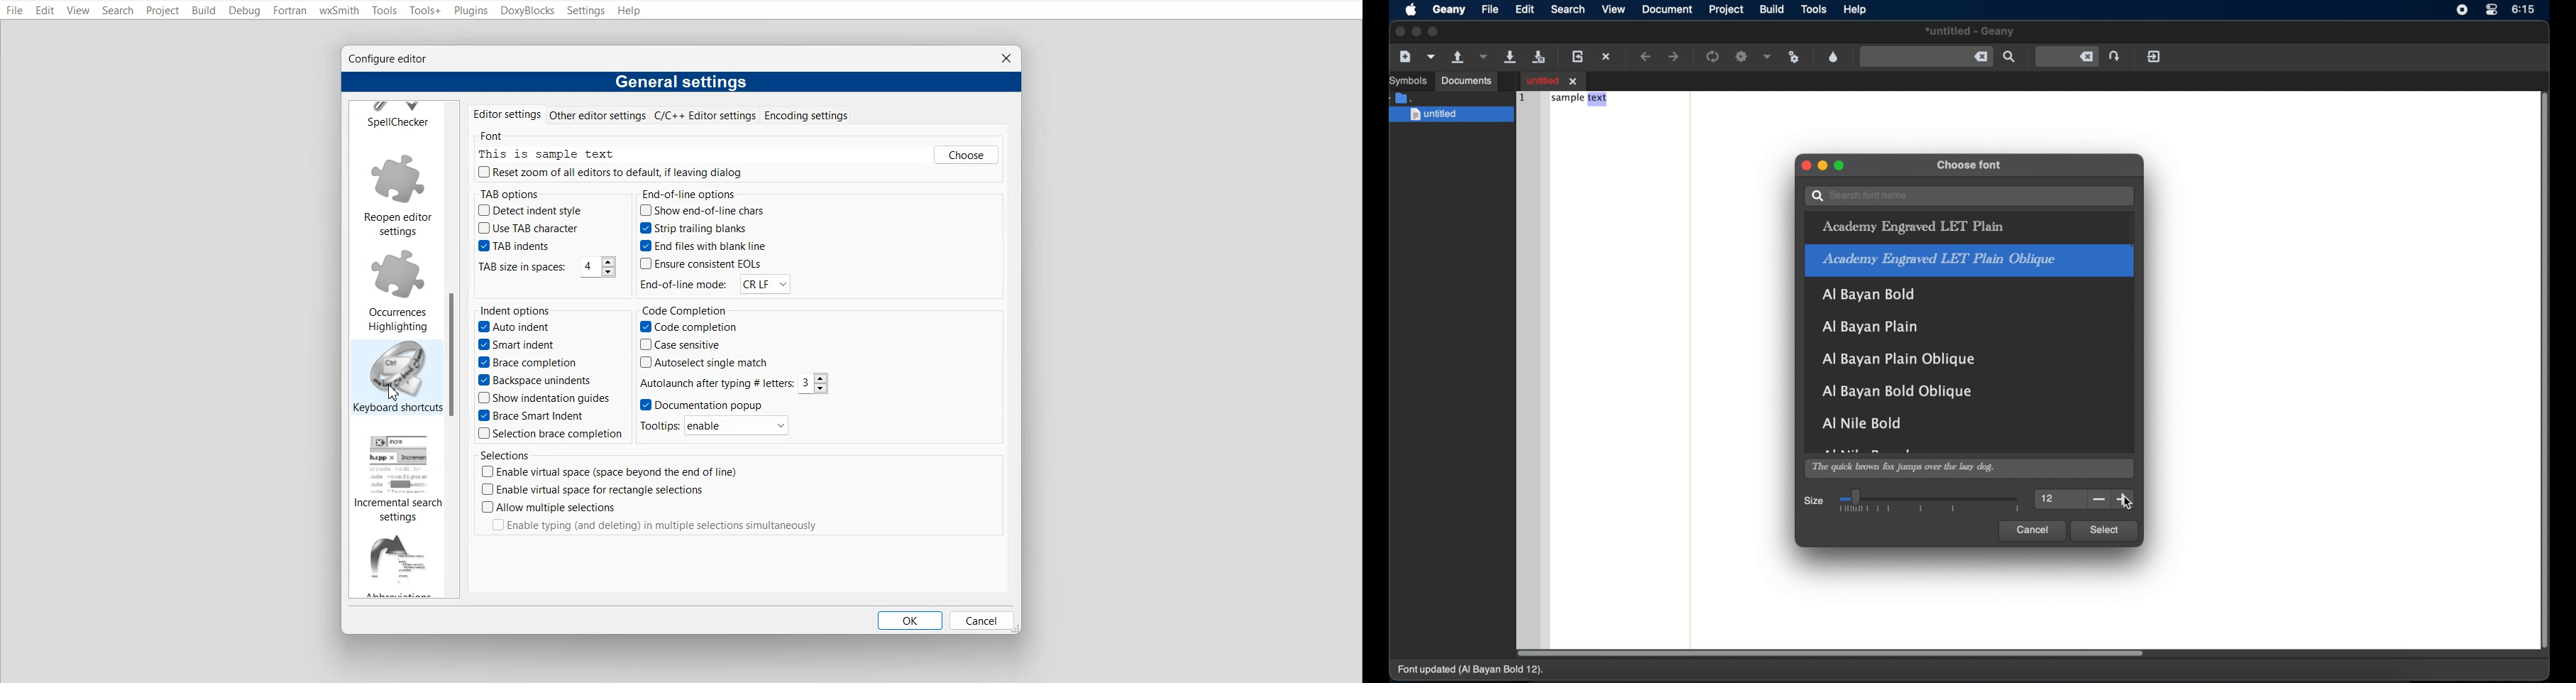 This screenshot has height=700, width=2576. Describe the element at coordinates (1472, 670) in the screenshot. I see `font updated (AI Bayan Bold 12).` at that location.